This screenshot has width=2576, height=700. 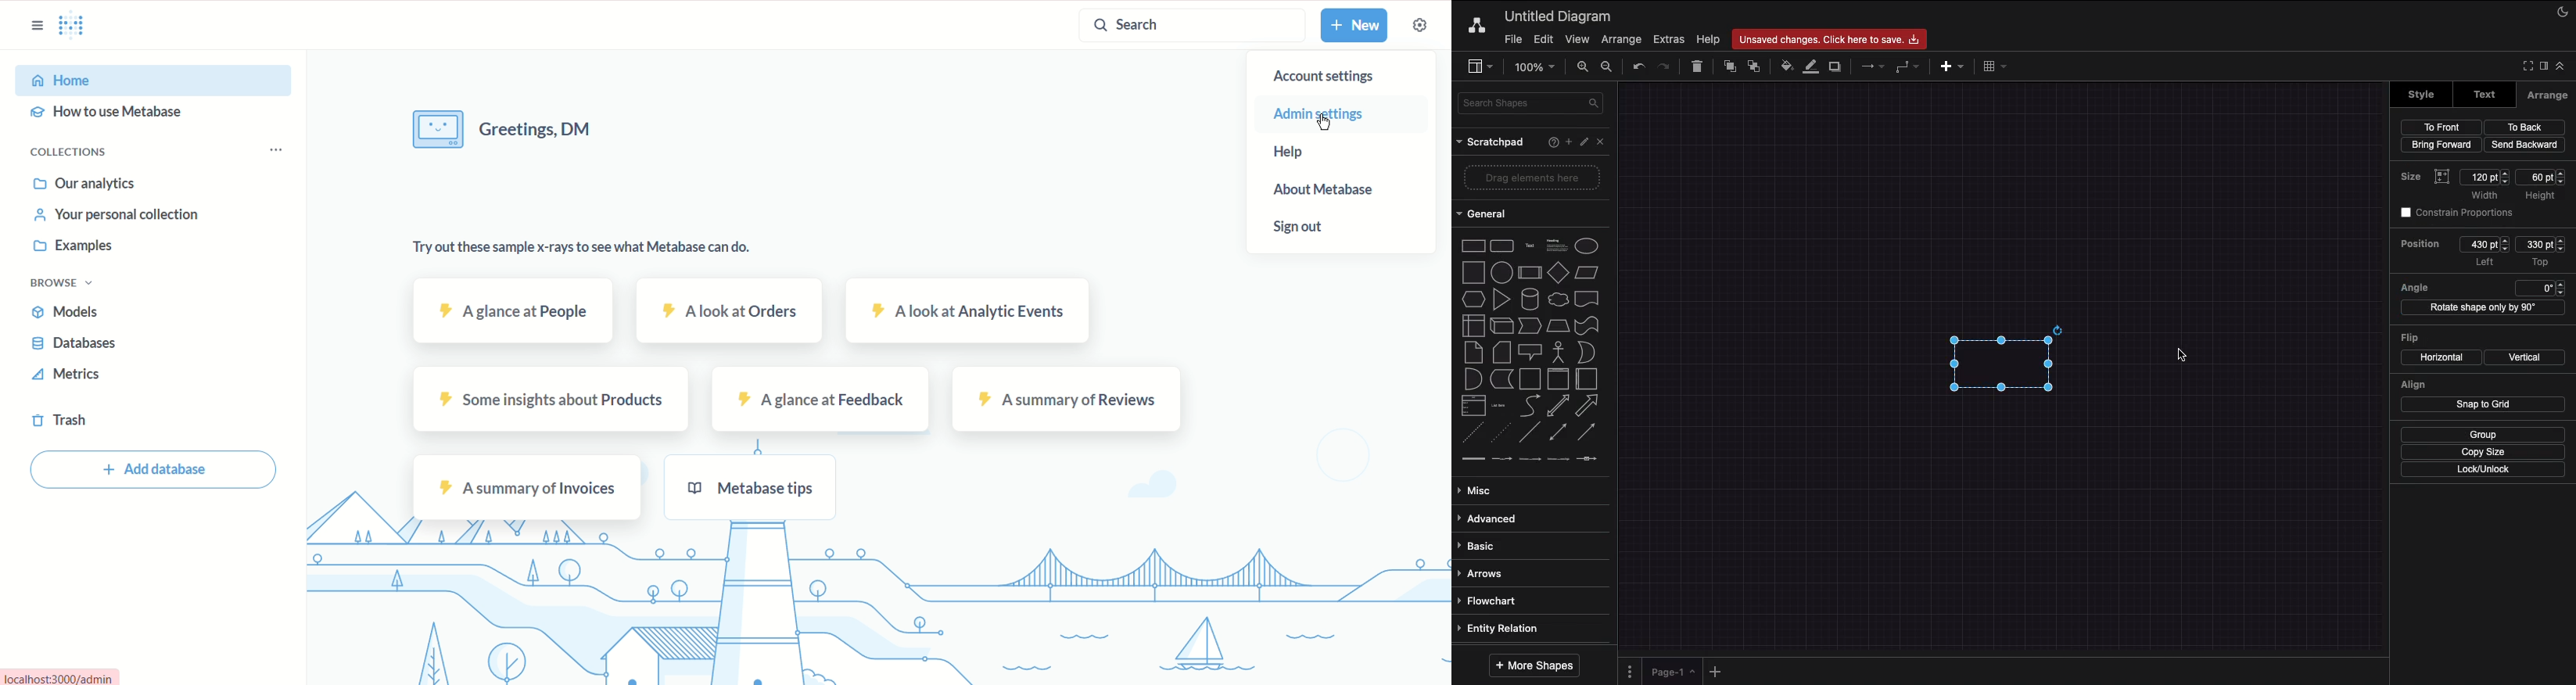 I want to click on Account settings, so click(x=1330, y=76).